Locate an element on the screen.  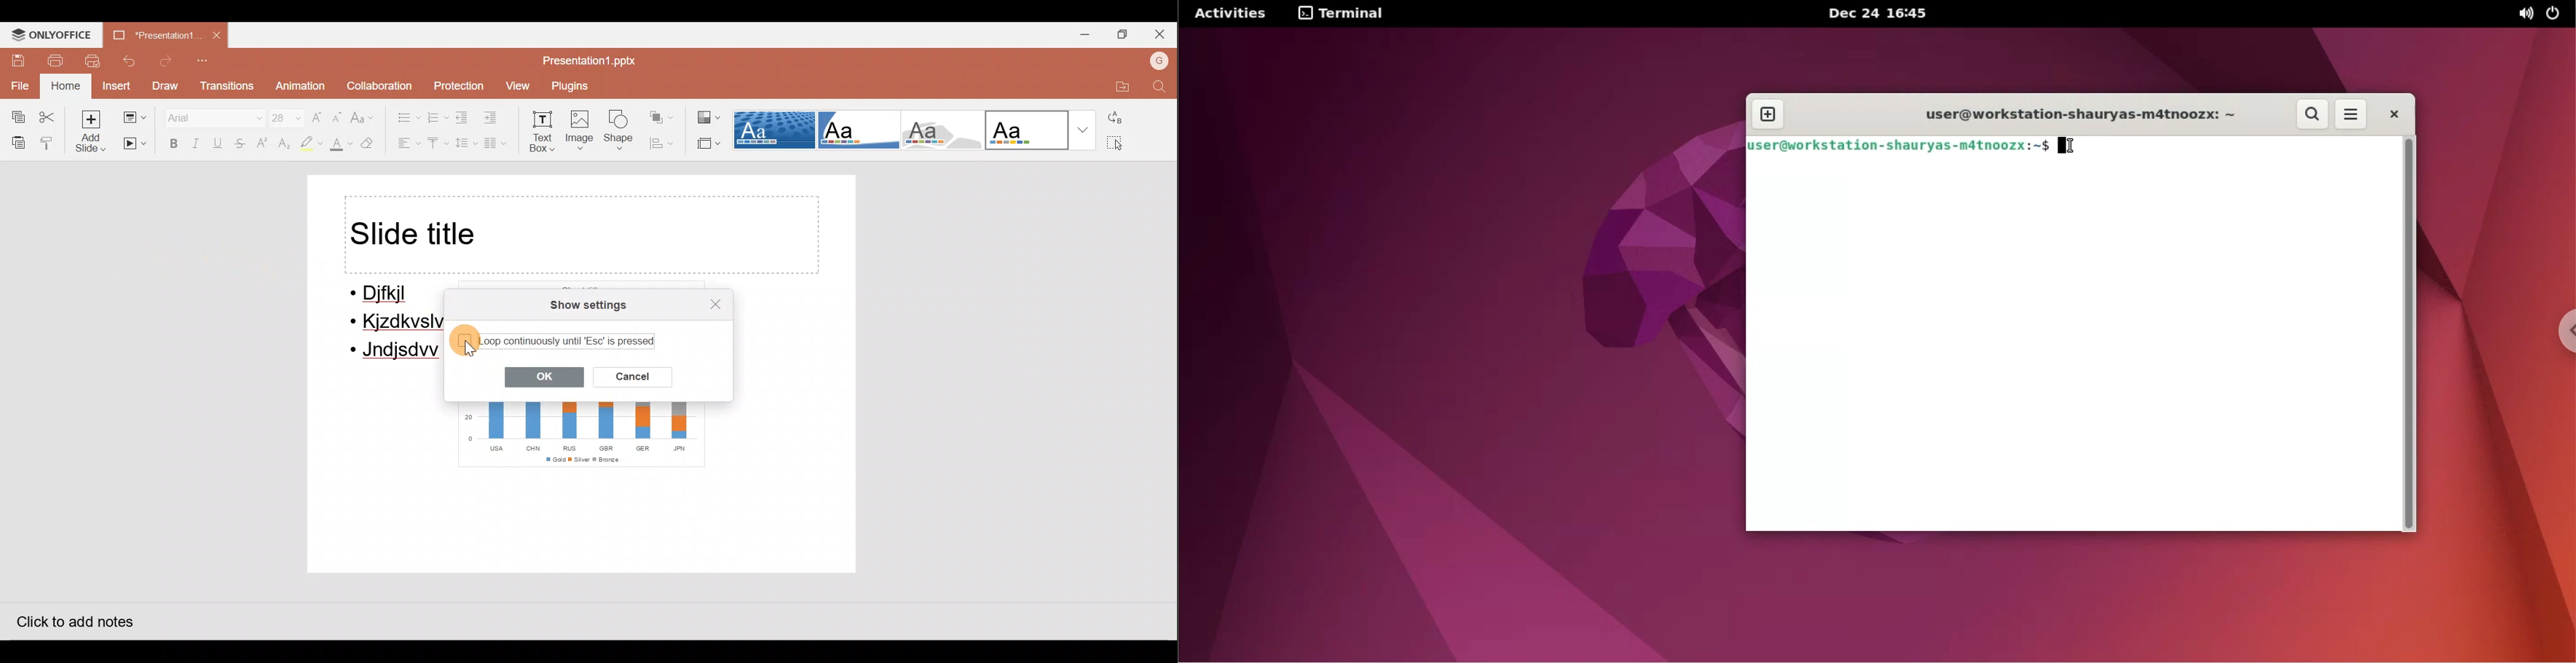
Bold is located at coordinates (170, 142).